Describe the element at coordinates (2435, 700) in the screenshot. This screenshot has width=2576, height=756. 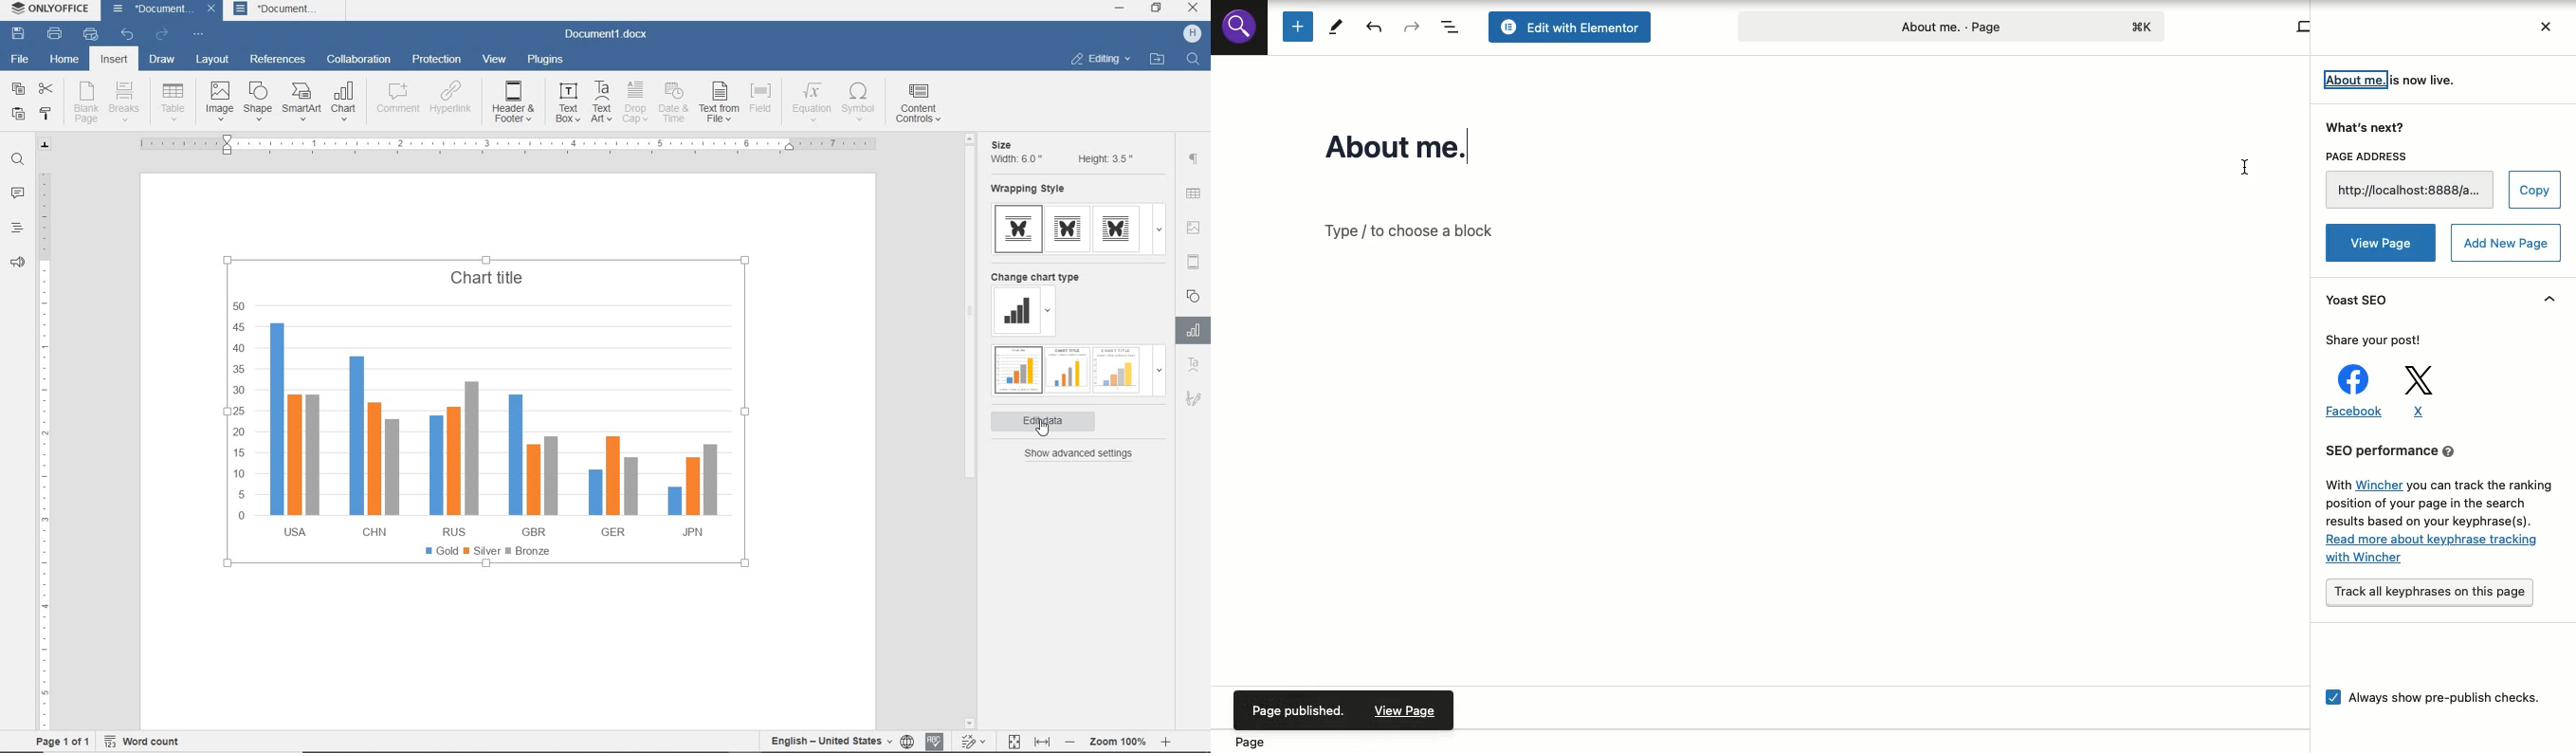
I see `Aways show pre-publish checks.` at that location.